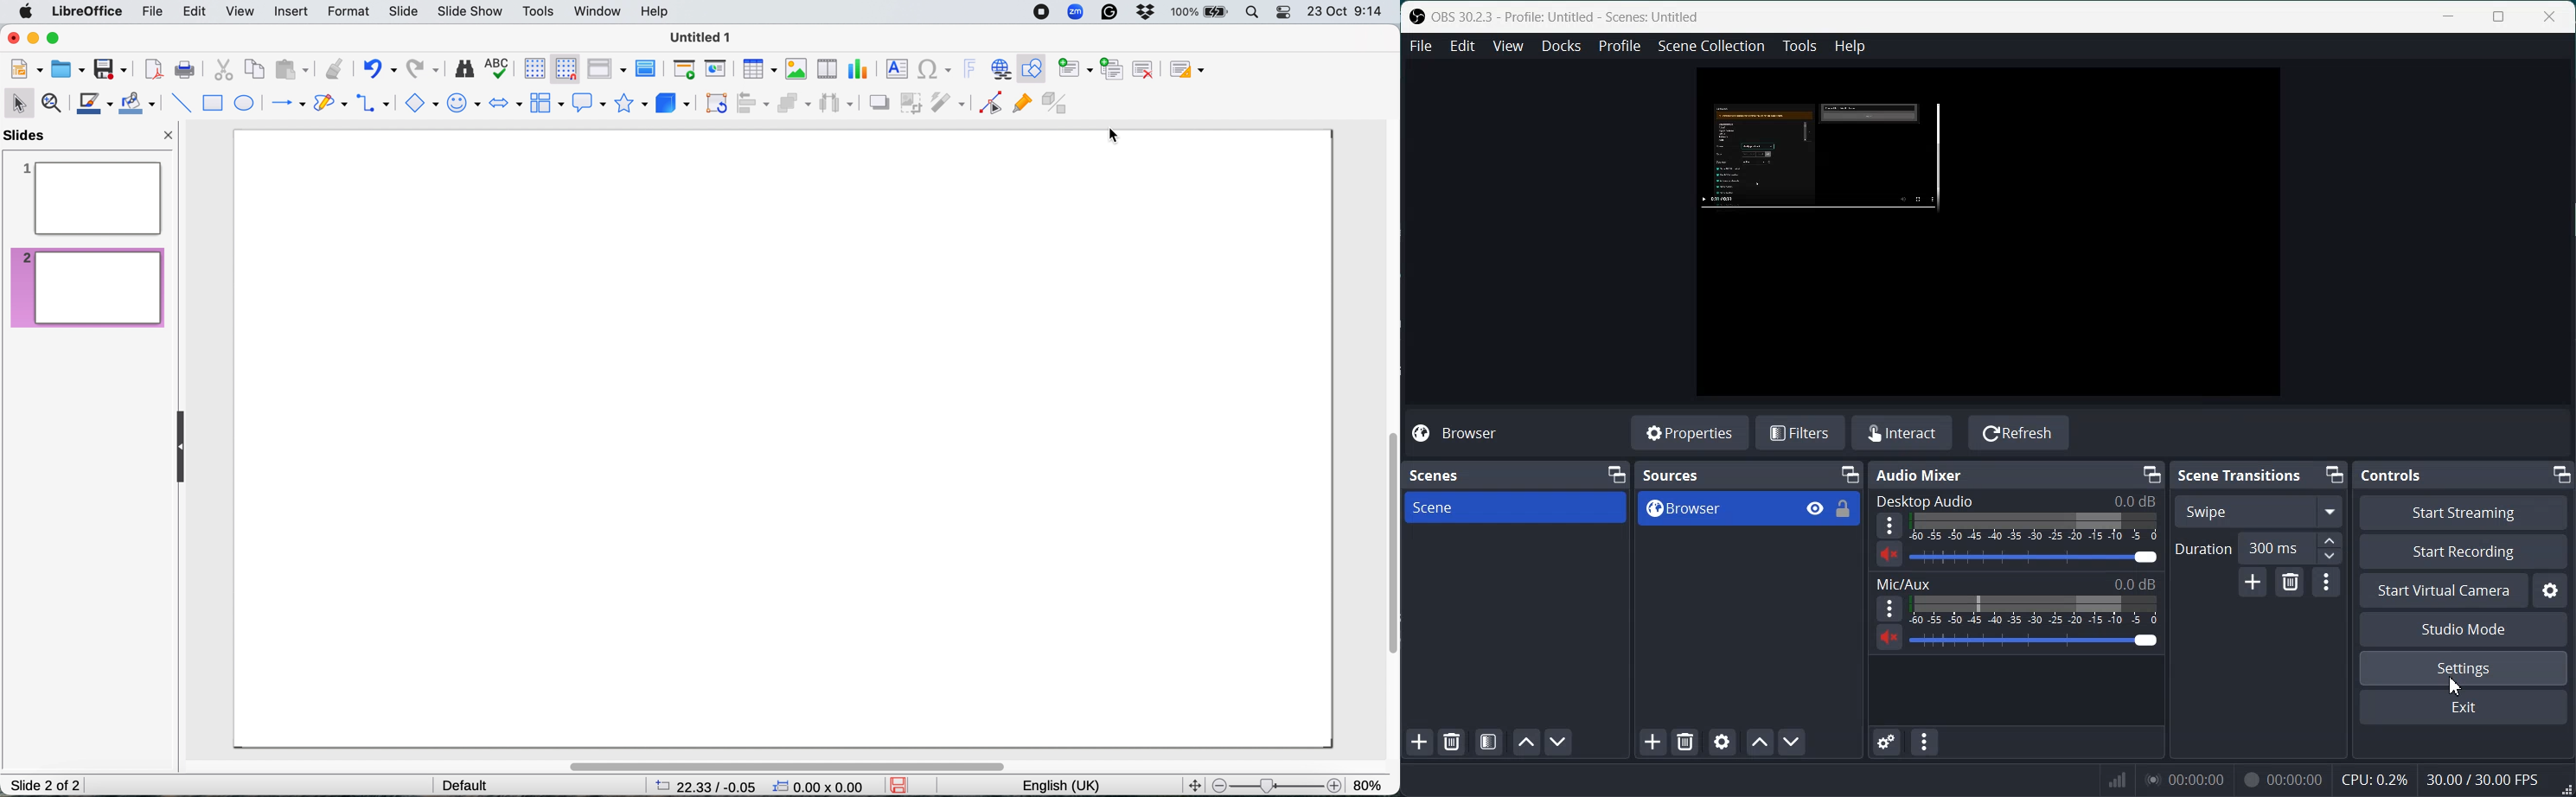 Image resolution: width=2576 pixels, height=812 pixels. I want to click on date and time, so click(1346, 13).